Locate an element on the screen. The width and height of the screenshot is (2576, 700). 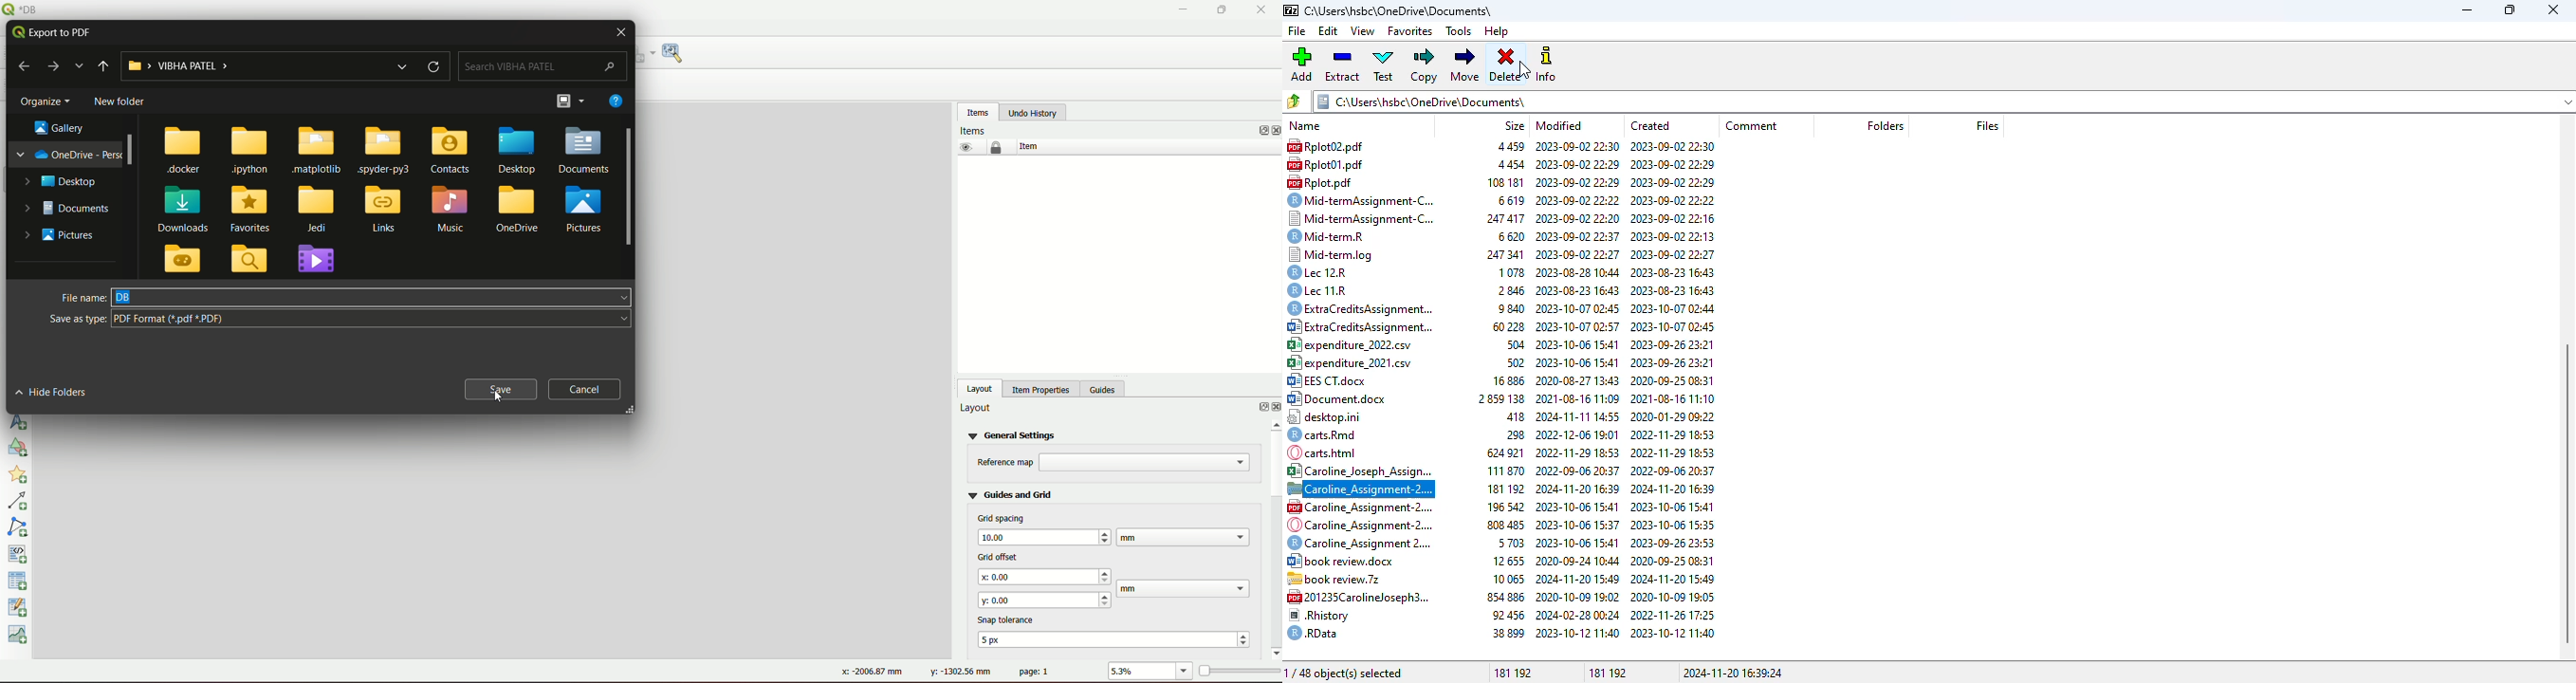
vertical scroll bar is located at coordinates (2567, 493).